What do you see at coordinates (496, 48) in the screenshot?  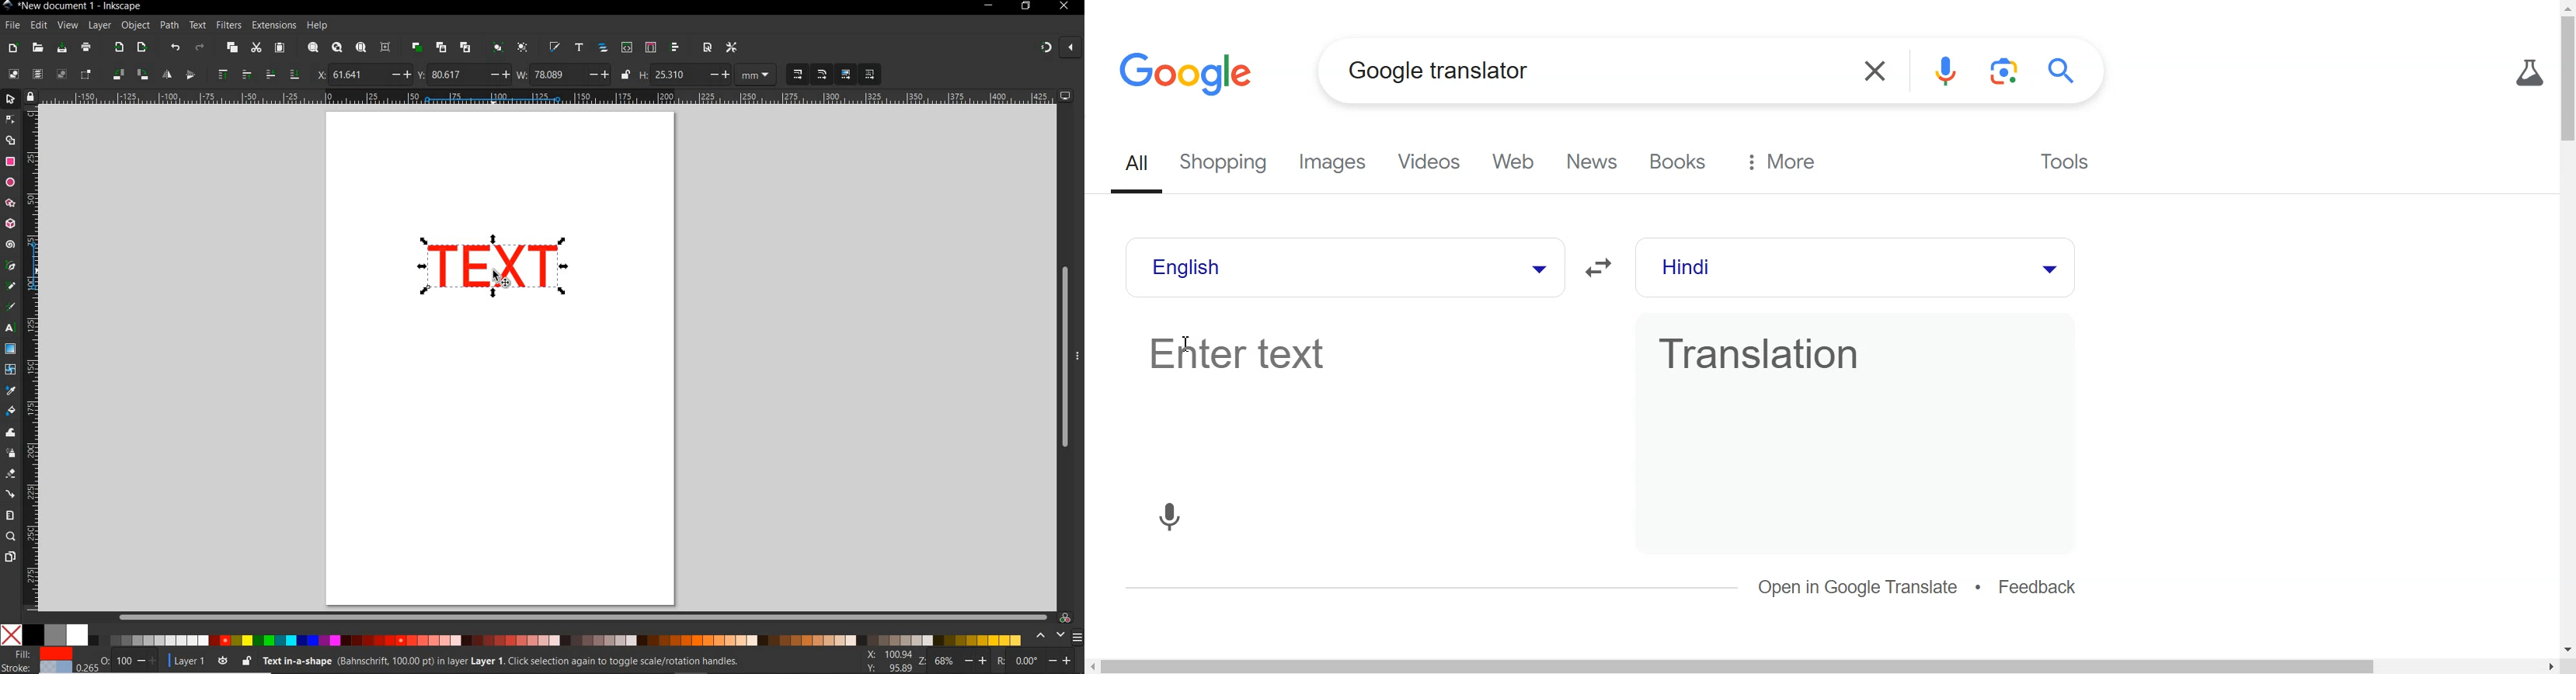 I see `group` at bounding box center [496, 48].